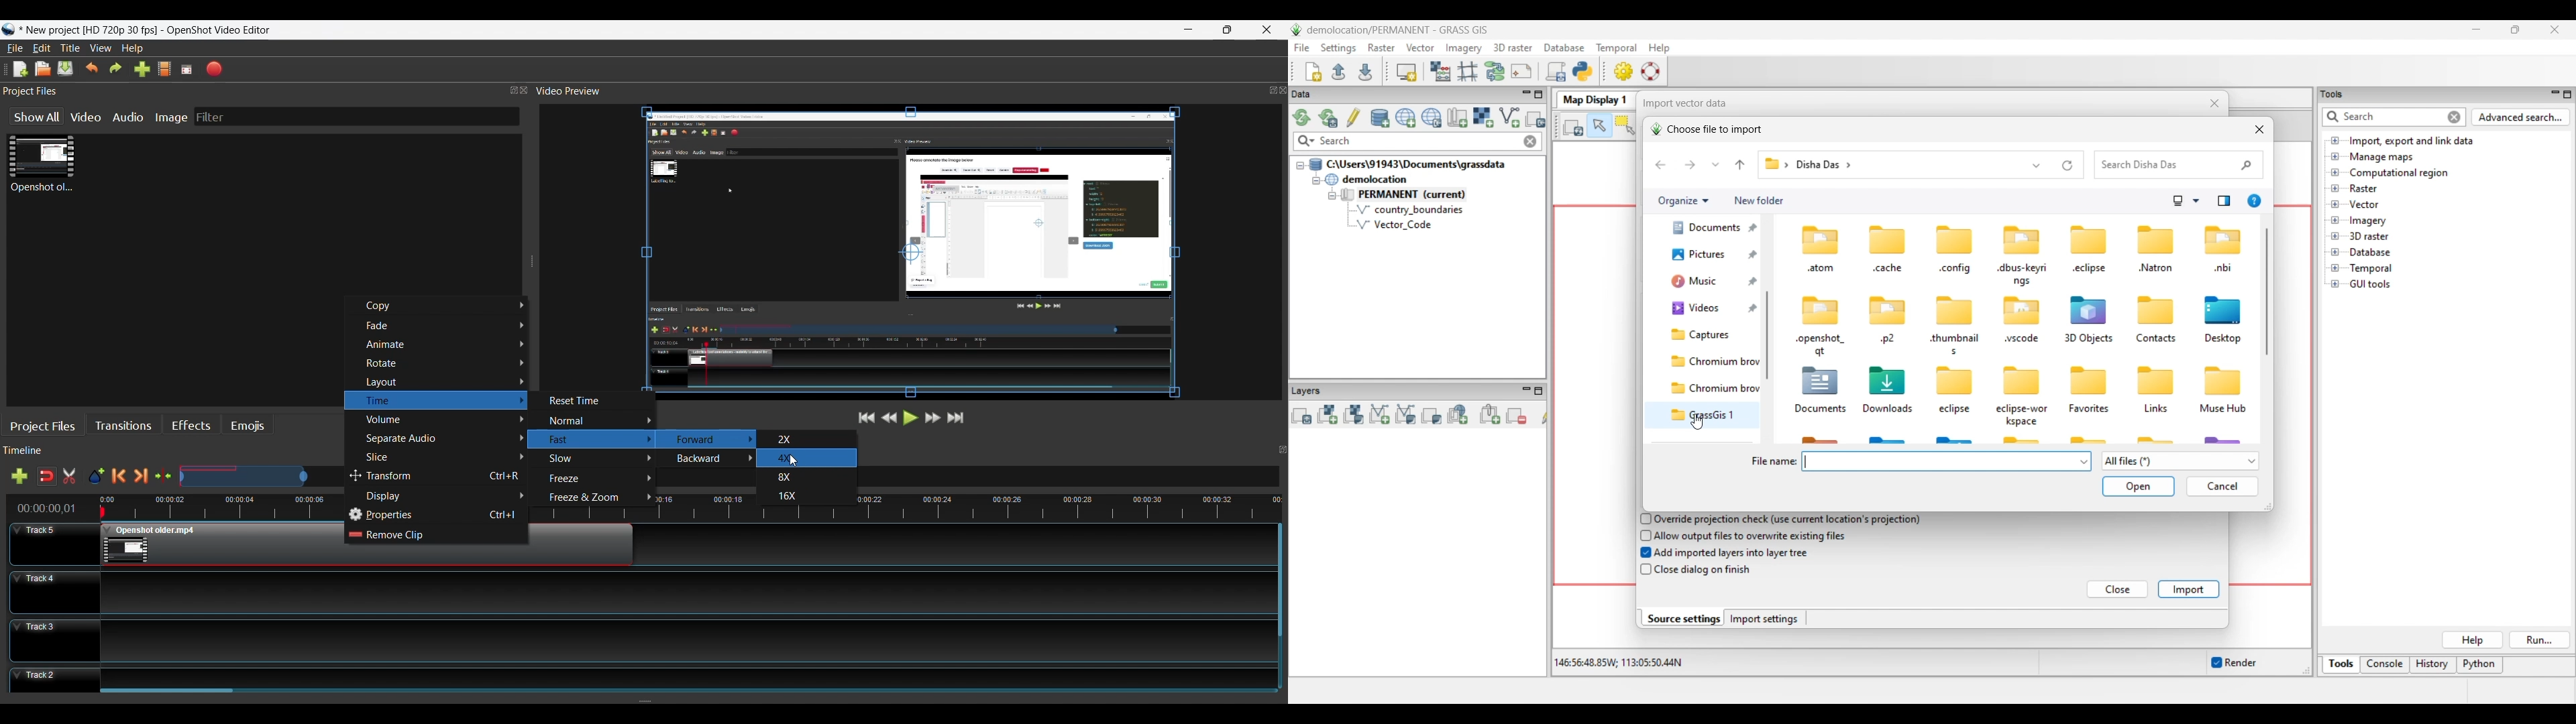  I want to click on Horizontal Scroll bar, so click(170, 694).